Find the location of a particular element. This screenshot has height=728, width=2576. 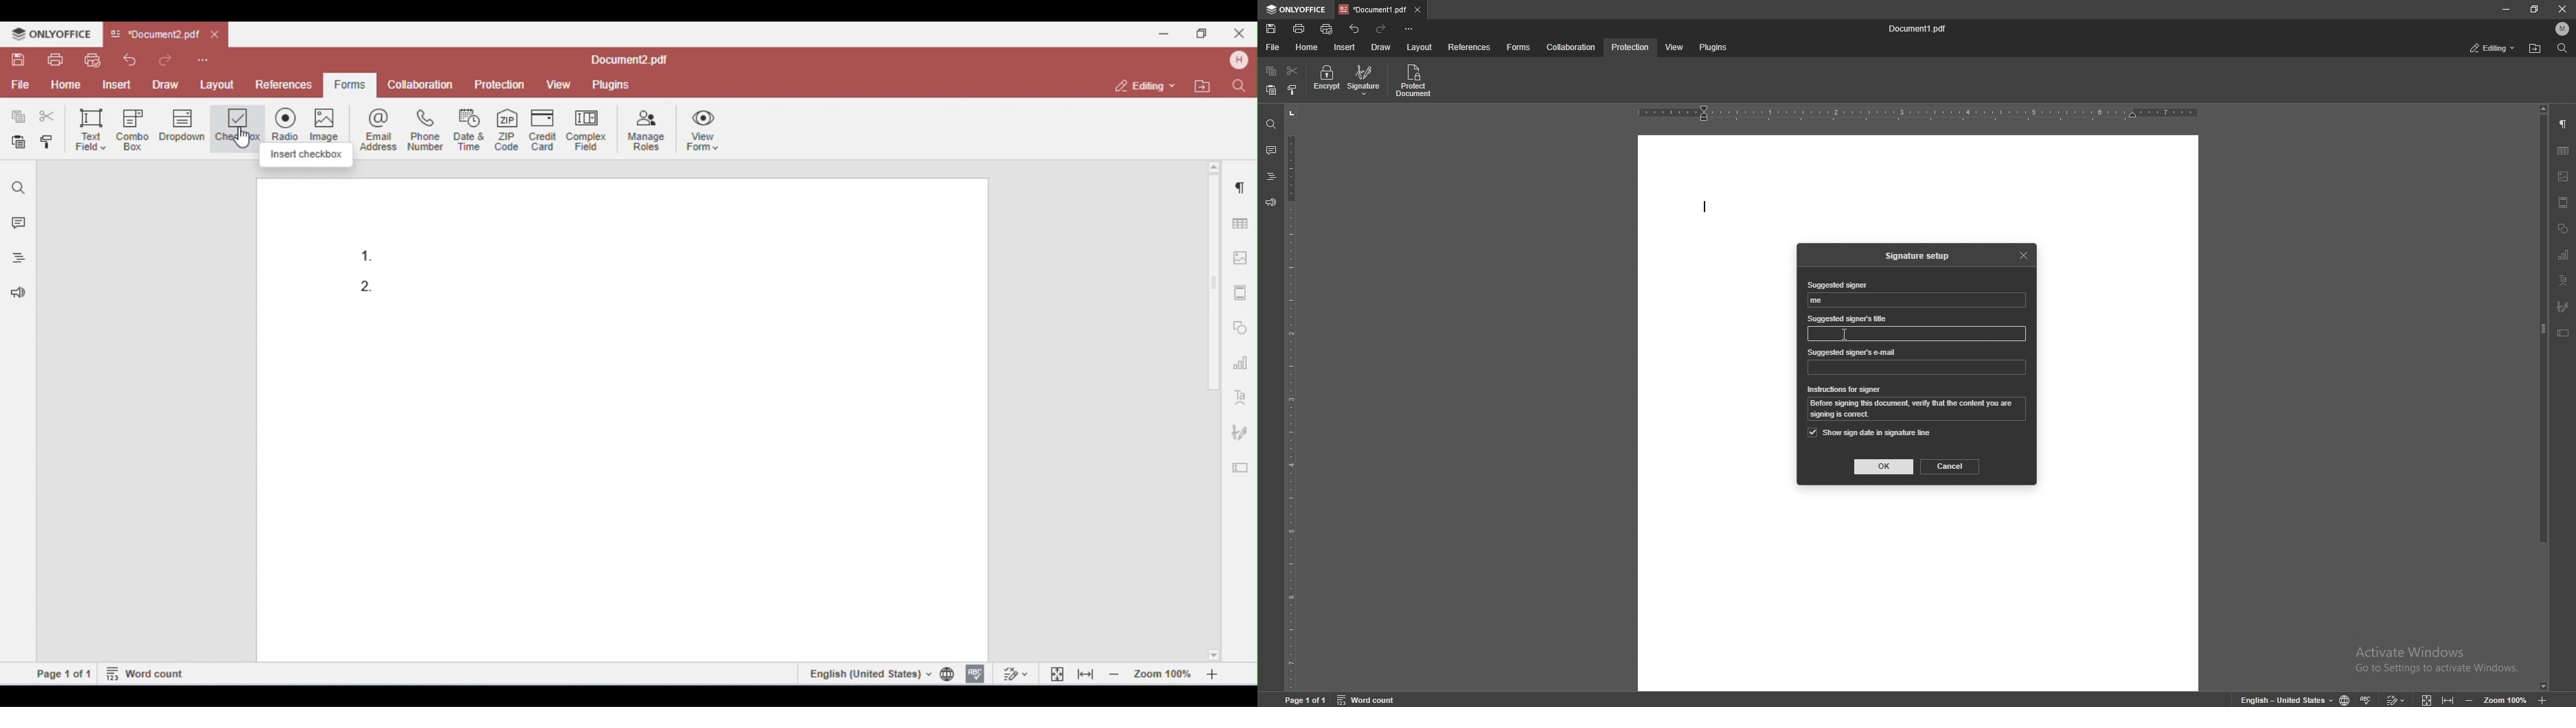

home is located at coordinates (1309, 47).